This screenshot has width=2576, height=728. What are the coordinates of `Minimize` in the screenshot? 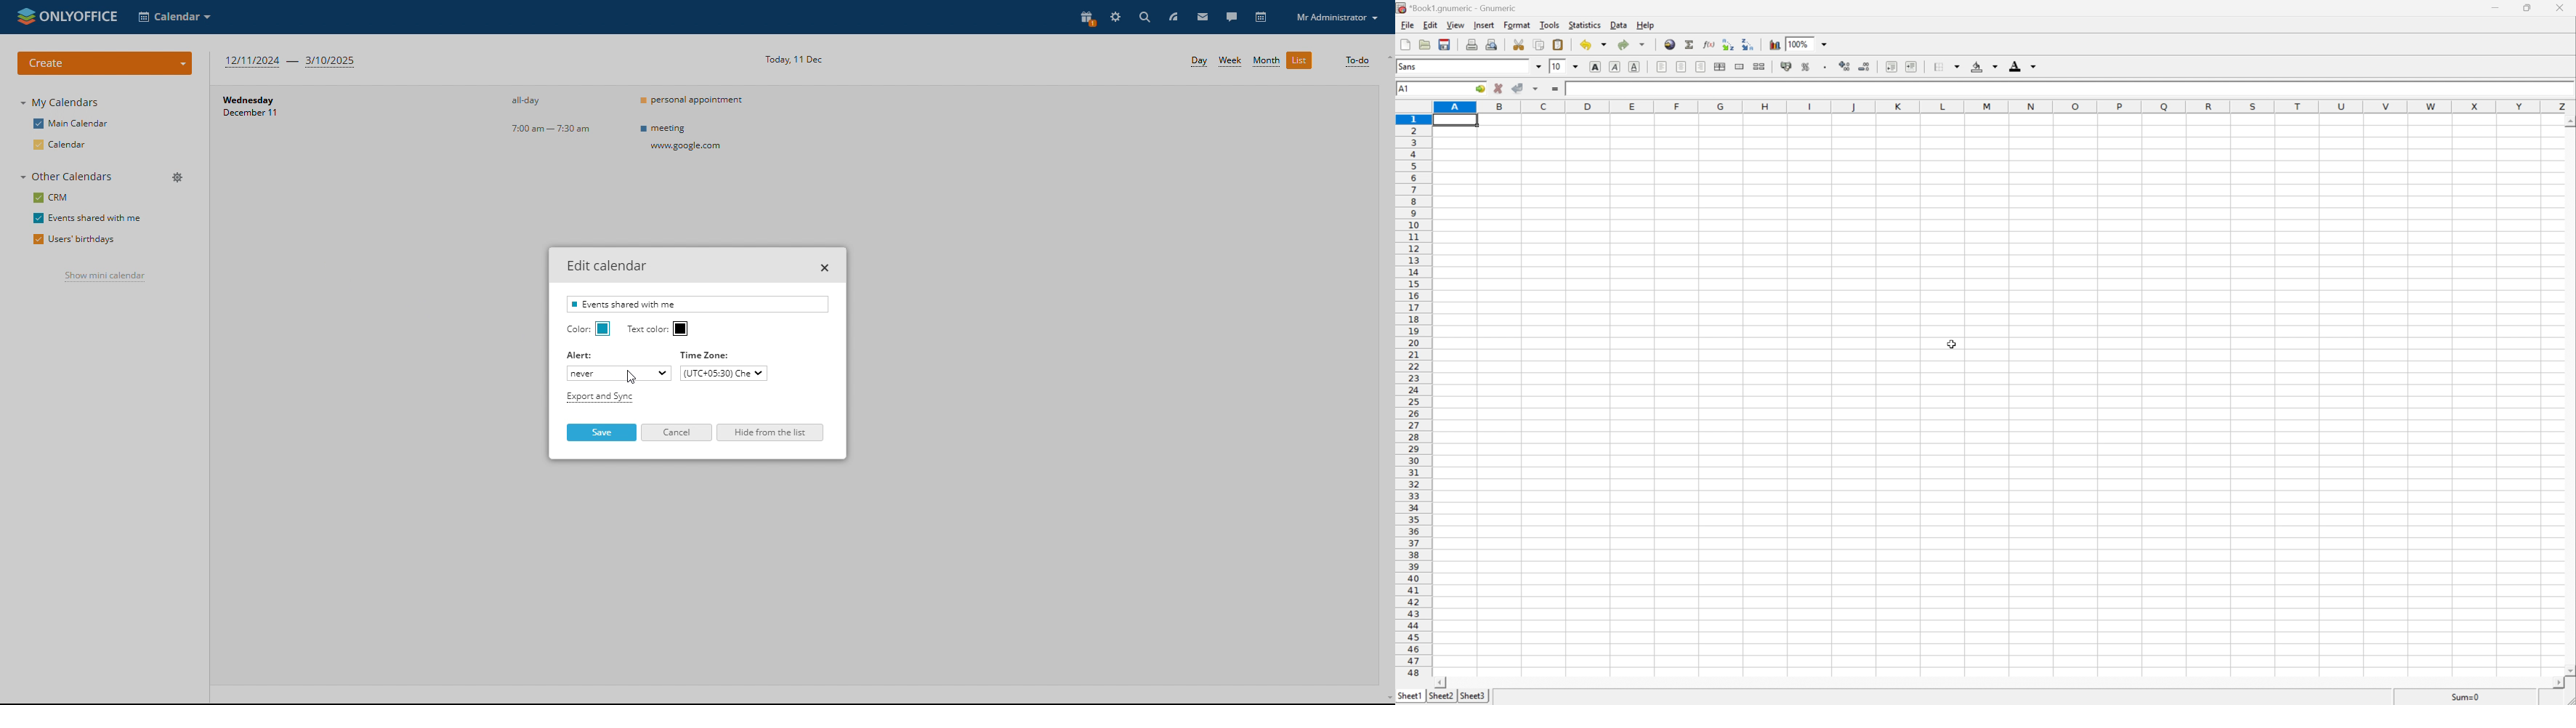 It's located at (2498, 6).